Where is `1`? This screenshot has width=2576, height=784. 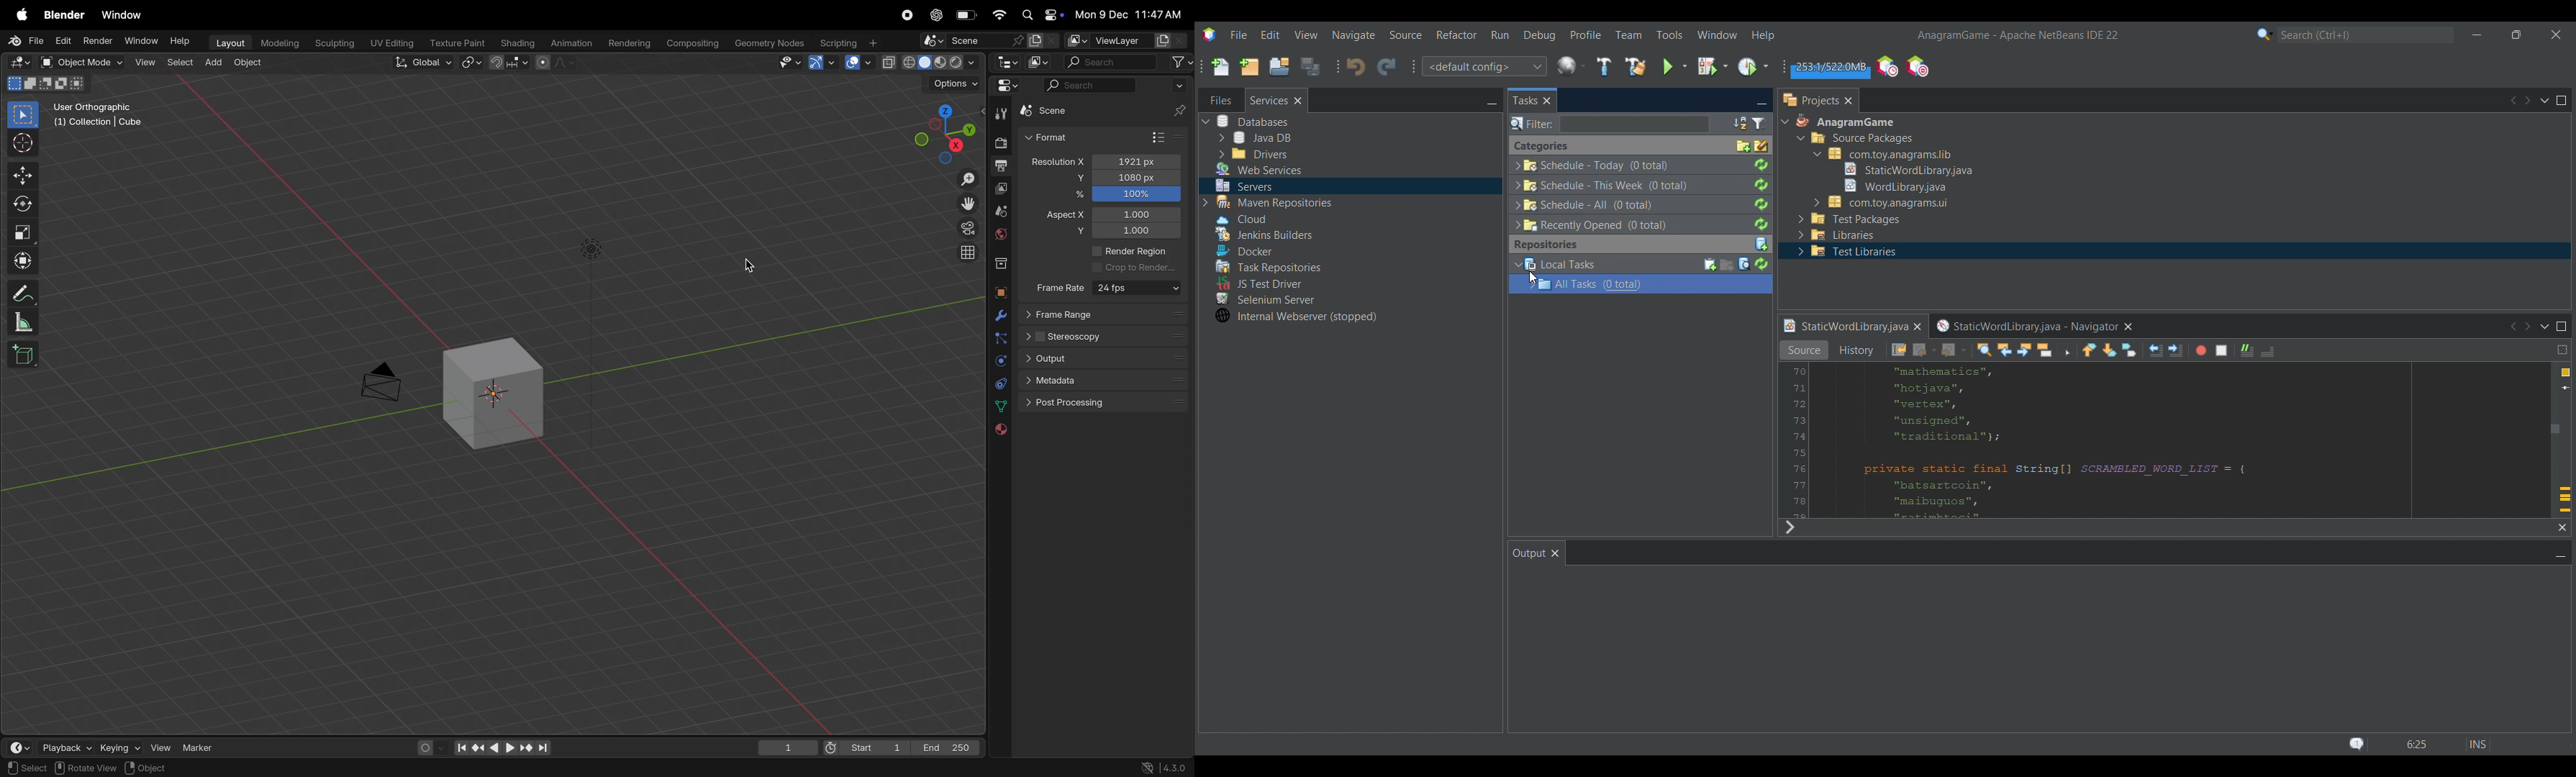 1 is located at coordinates (1139, 232).